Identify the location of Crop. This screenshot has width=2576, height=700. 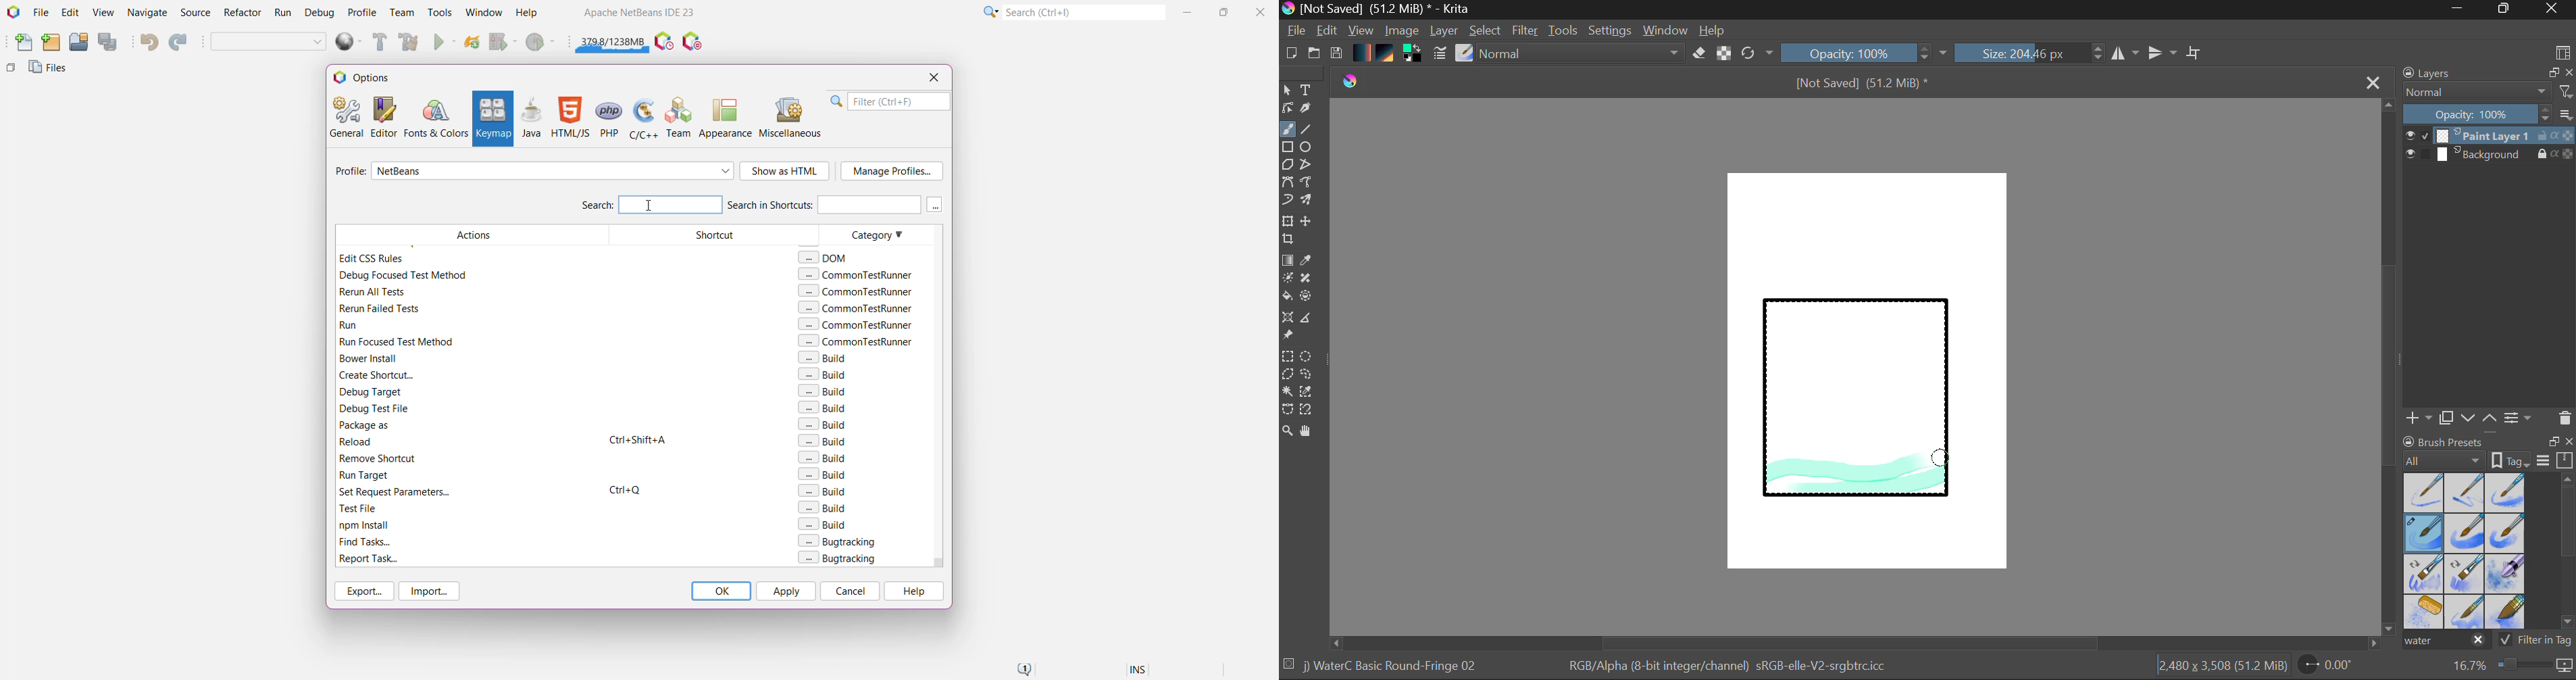
(1290, 239).